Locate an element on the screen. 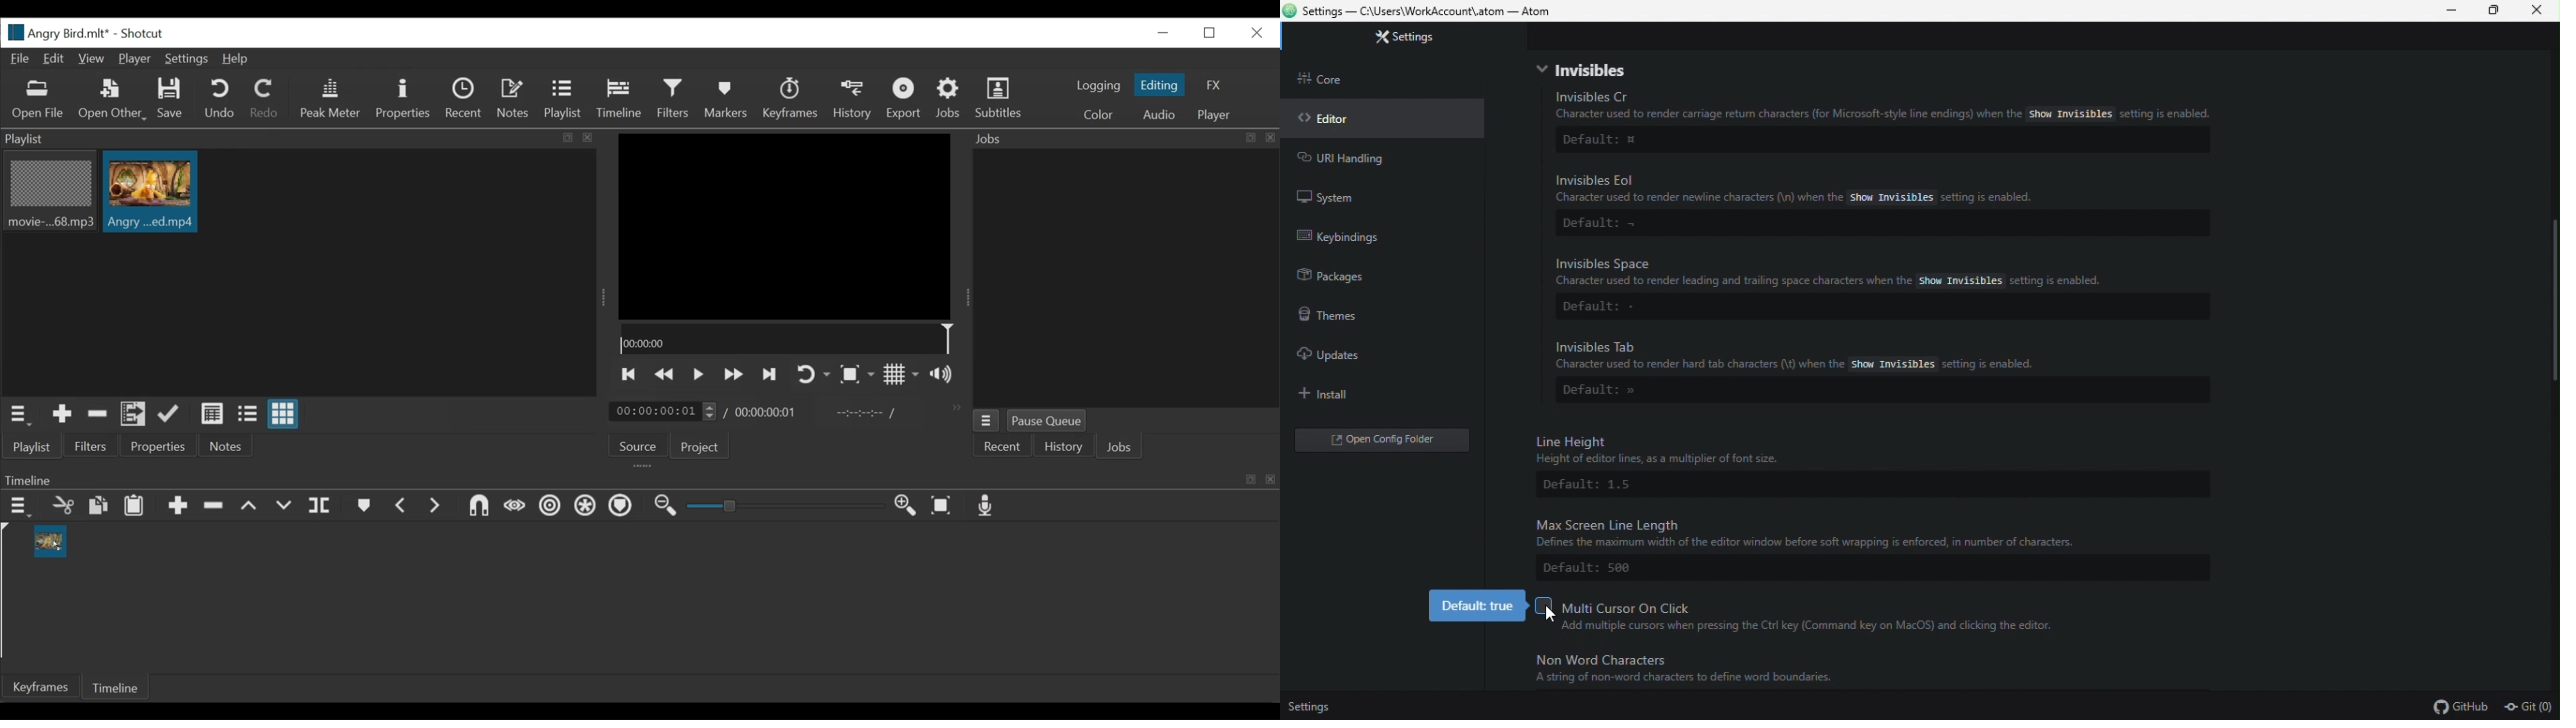 Image resolution: width=2576 pixels, height=728 pixels. View as detail is located at coordinates (211, 414).